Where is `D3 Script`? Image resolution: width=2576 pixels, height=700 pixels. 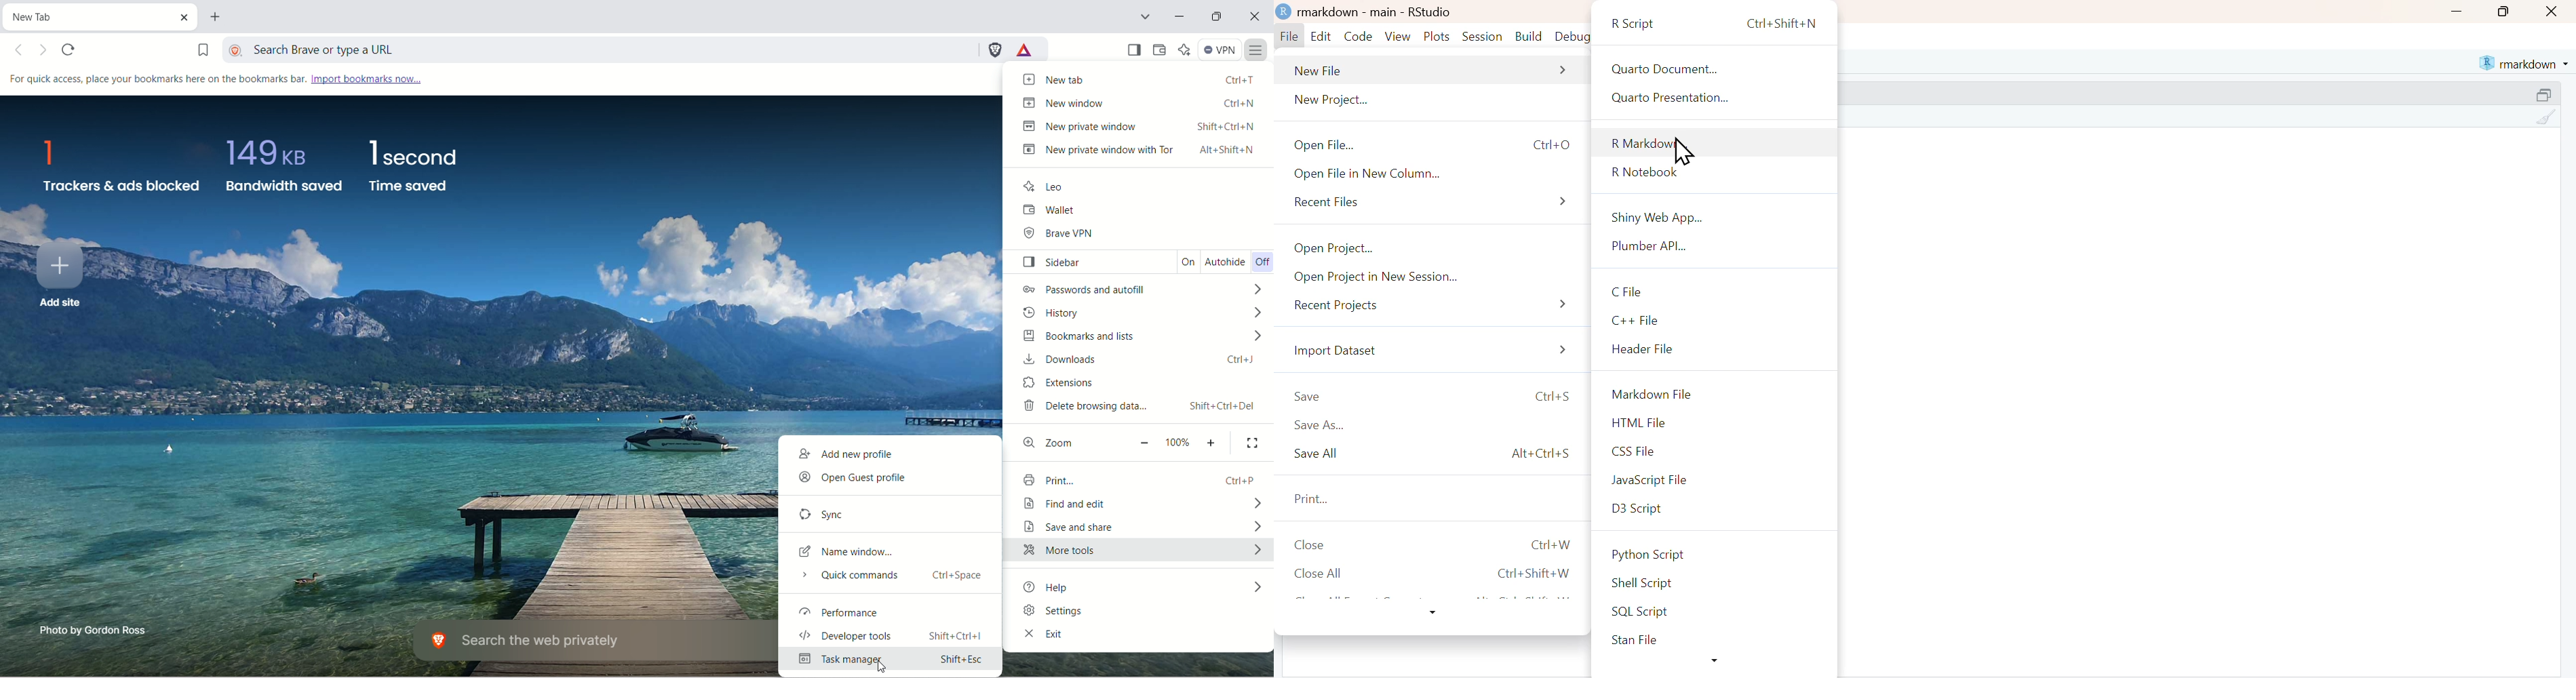
D3 Script is located at coordinates (1715, 508).